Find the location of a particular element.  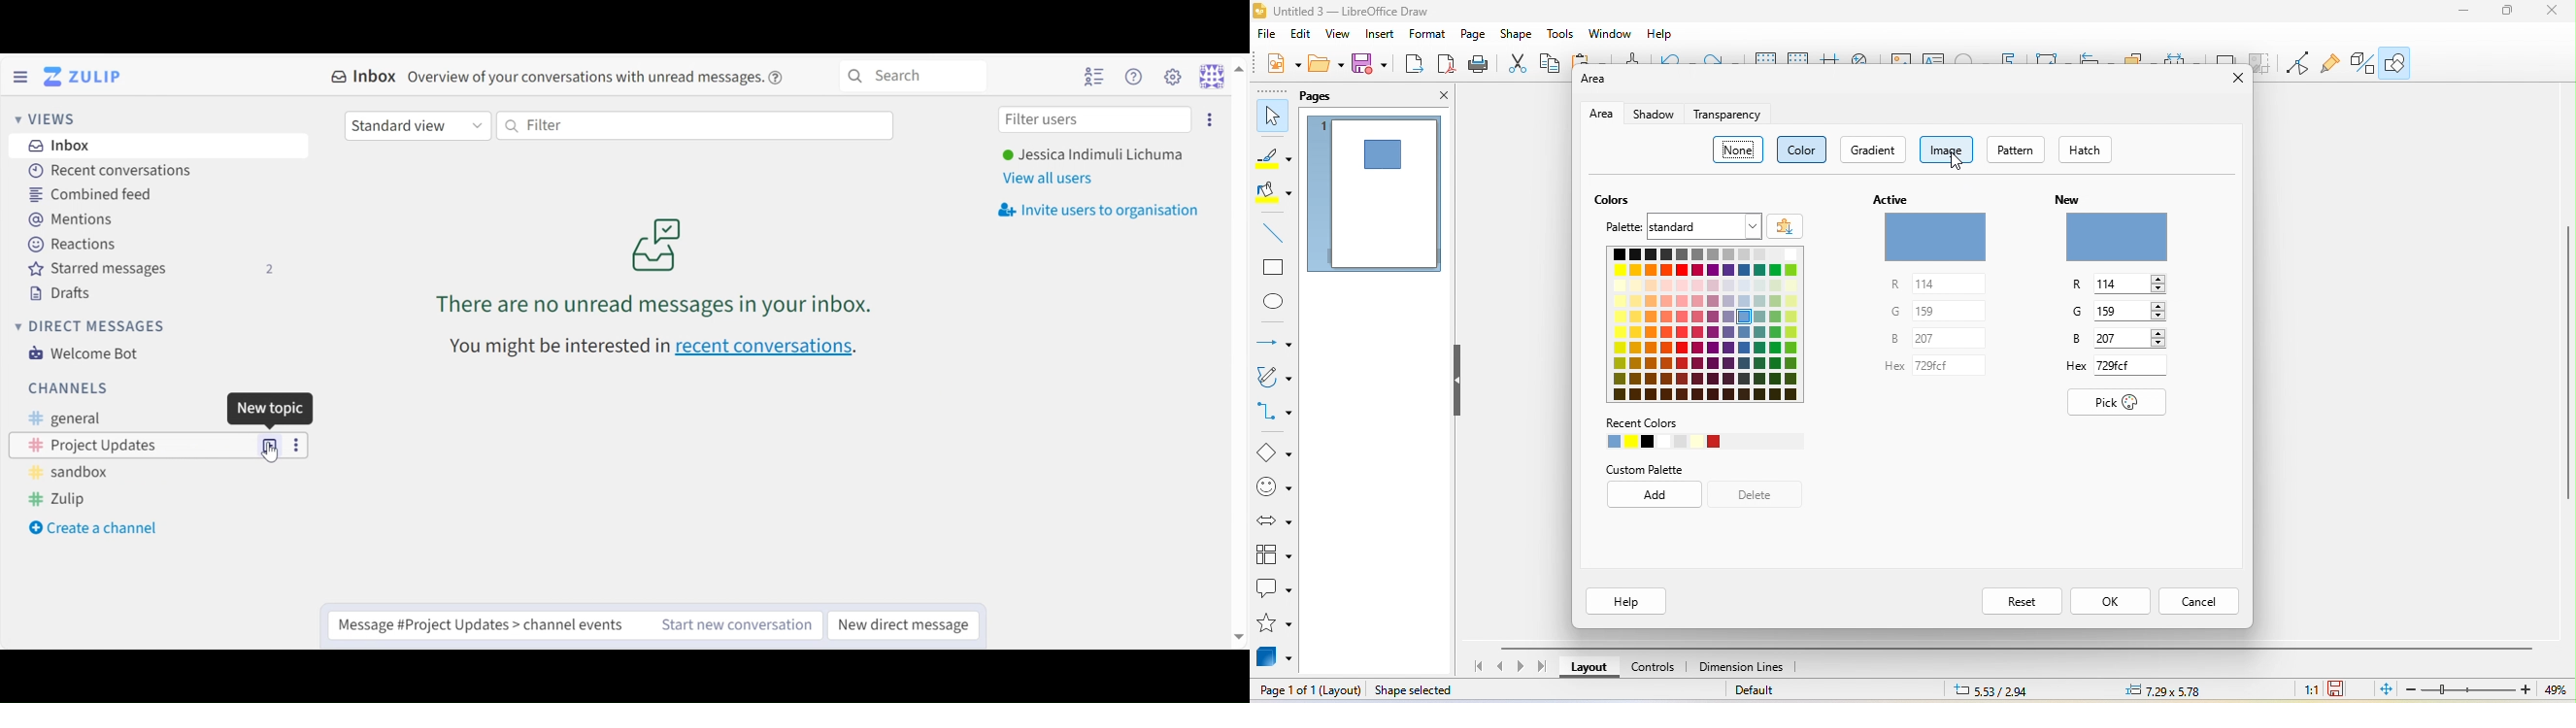

palette is located at coordinates (1618, 226).